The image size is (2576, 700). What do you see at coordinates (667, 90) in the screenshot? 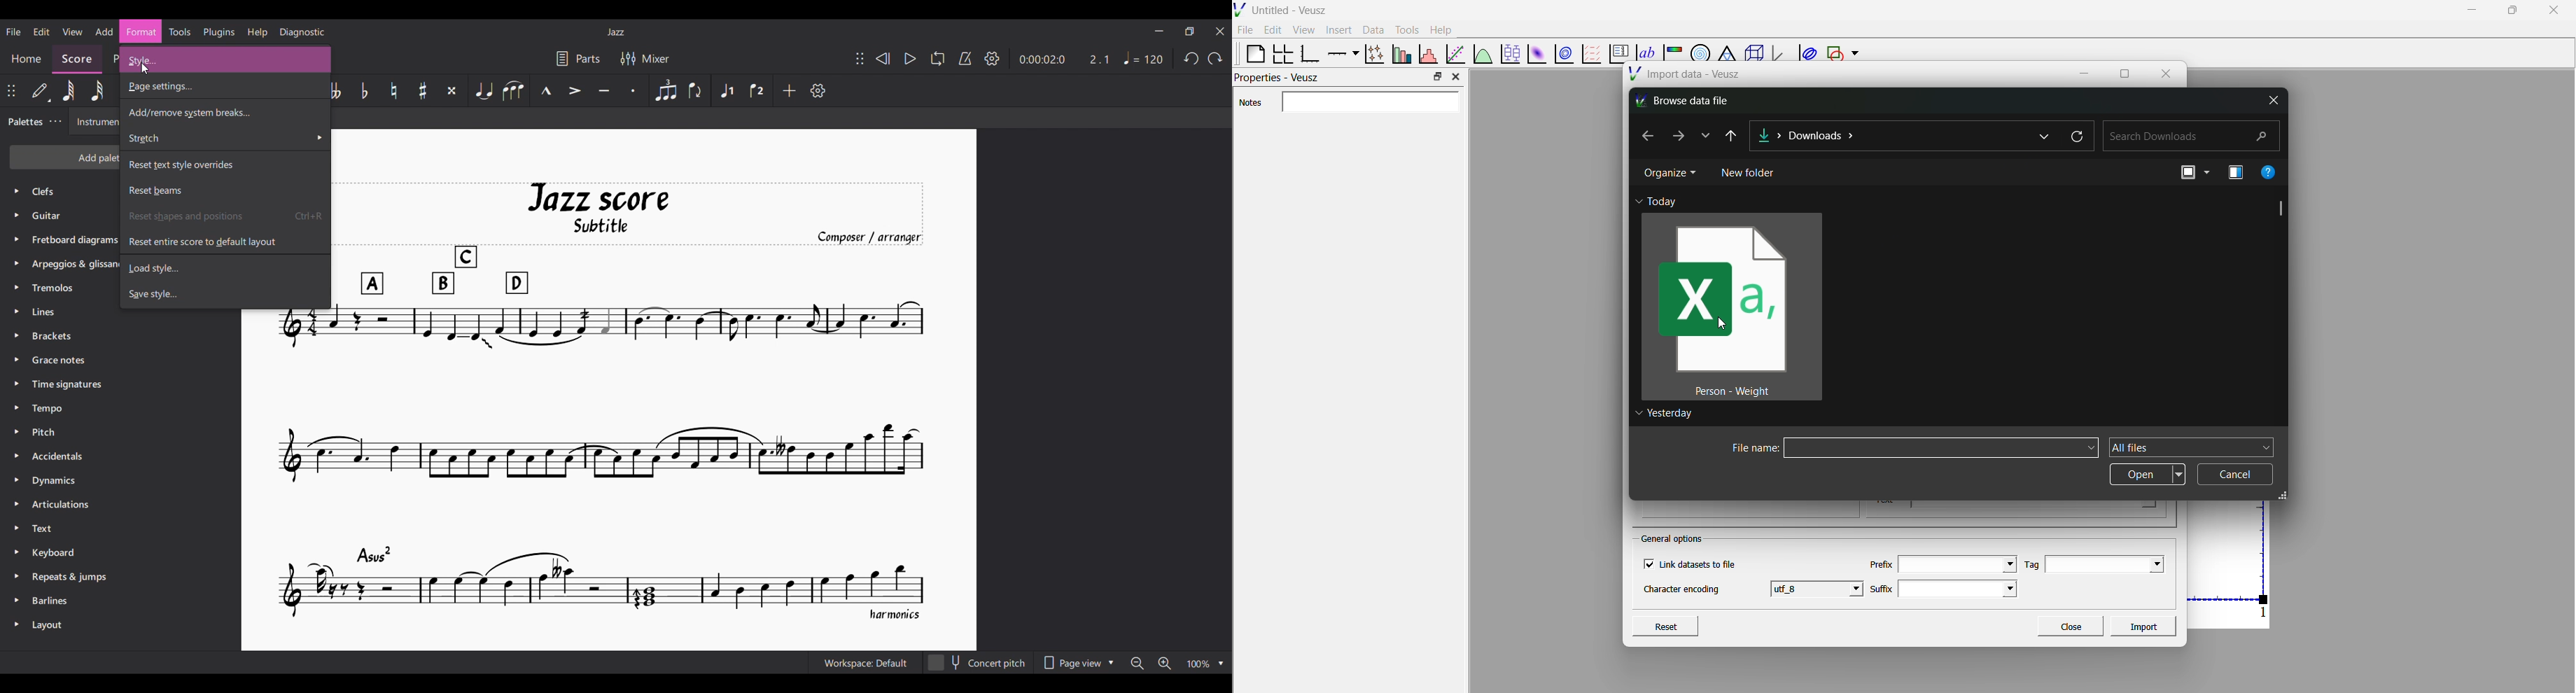
I see `Tuplet` at bounding box center [667, 90].